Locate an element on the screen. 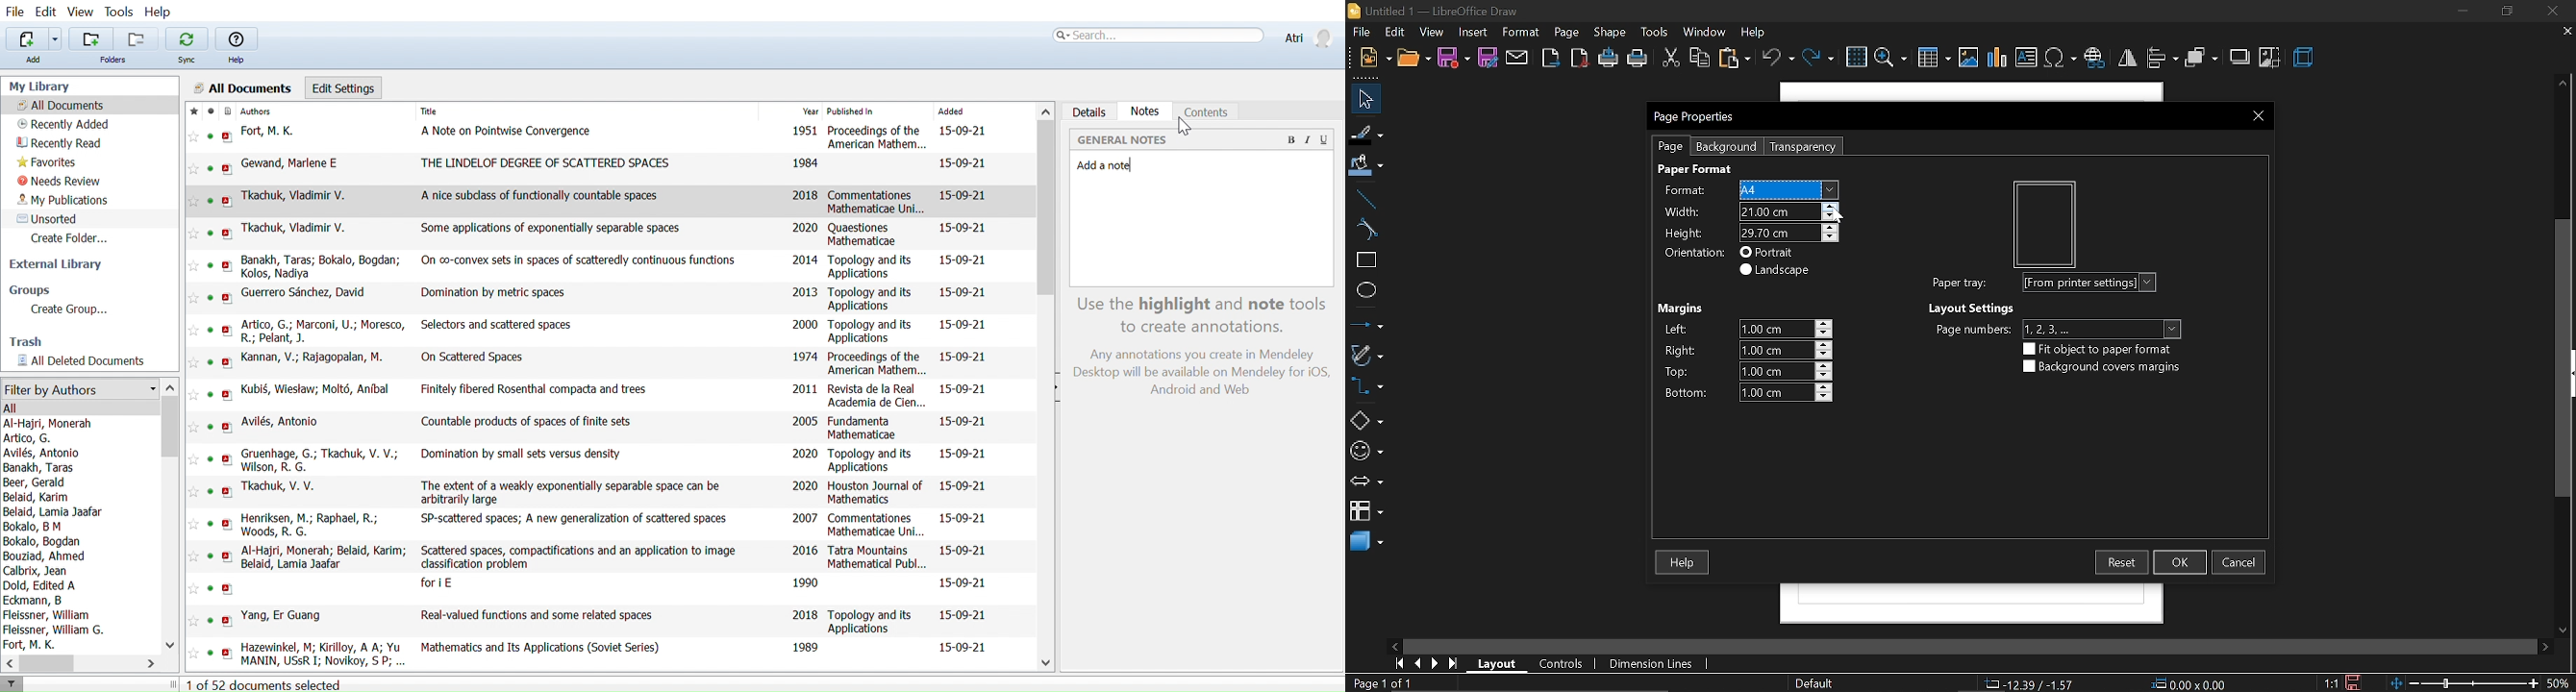  Kannan, V.; Rajagopalan, M. is located at coordinates (311, 357).